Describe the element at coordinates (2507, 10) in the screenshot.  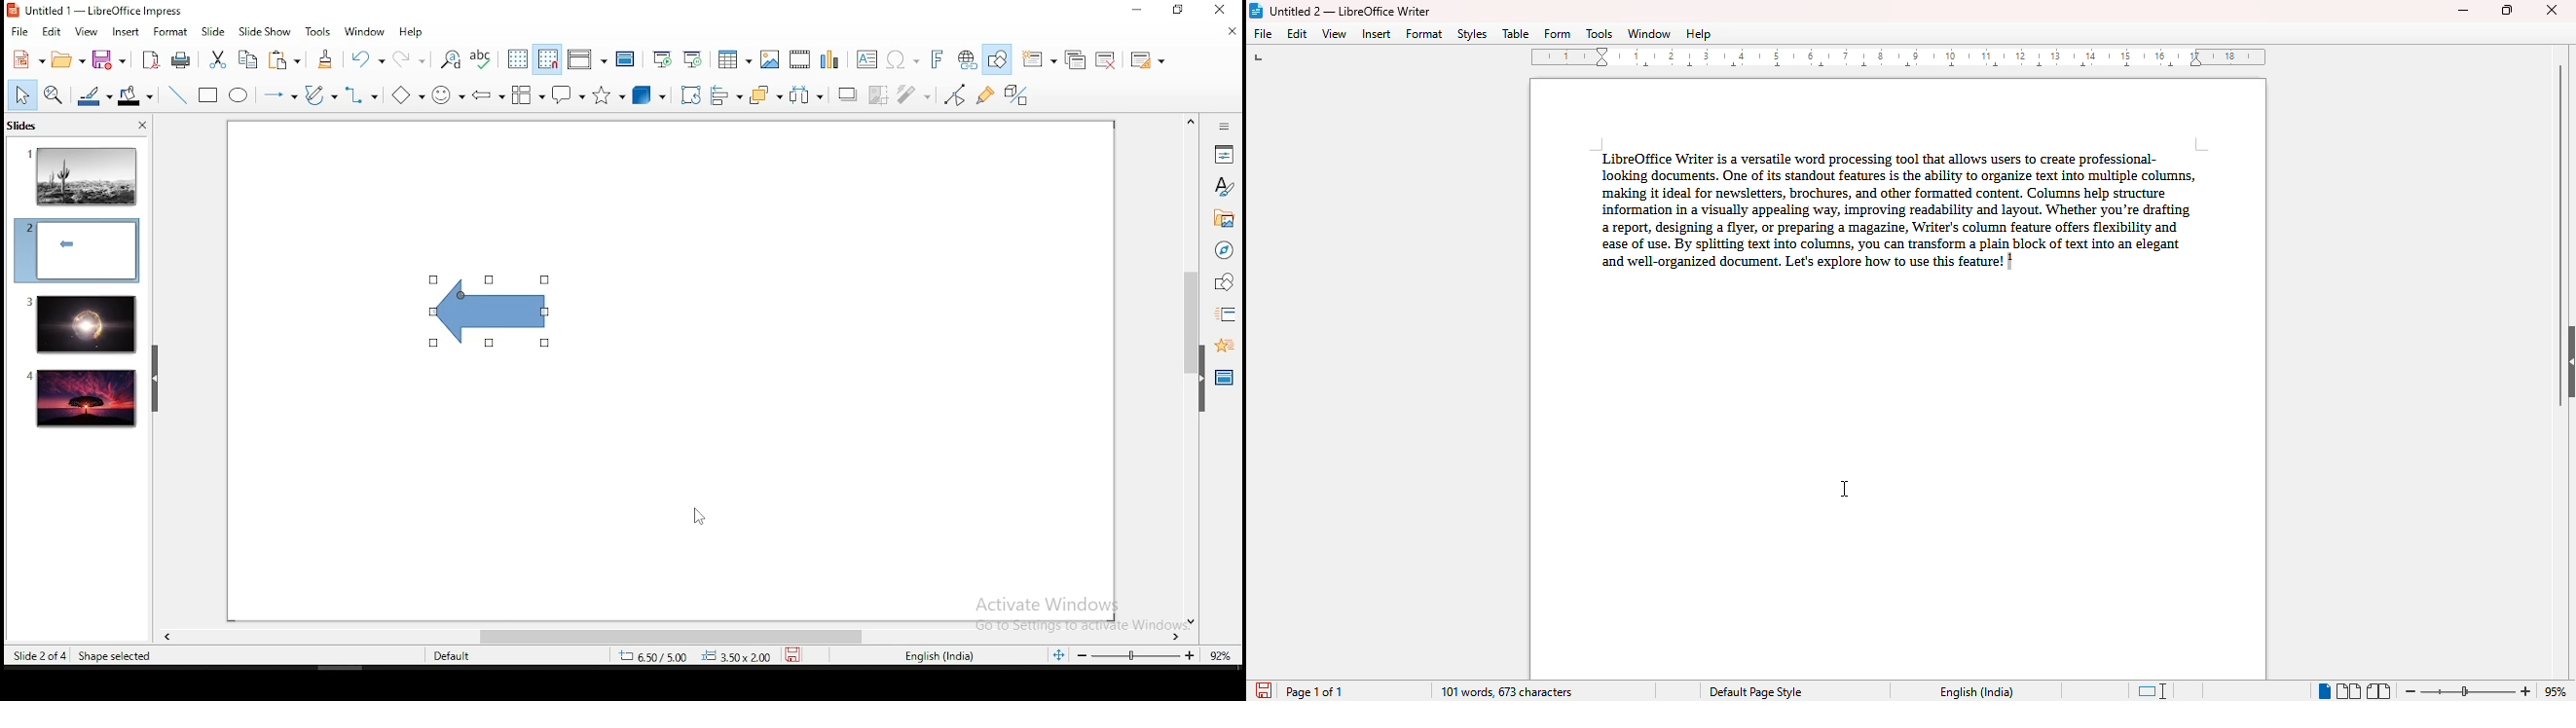
I see `maximize` at that location.